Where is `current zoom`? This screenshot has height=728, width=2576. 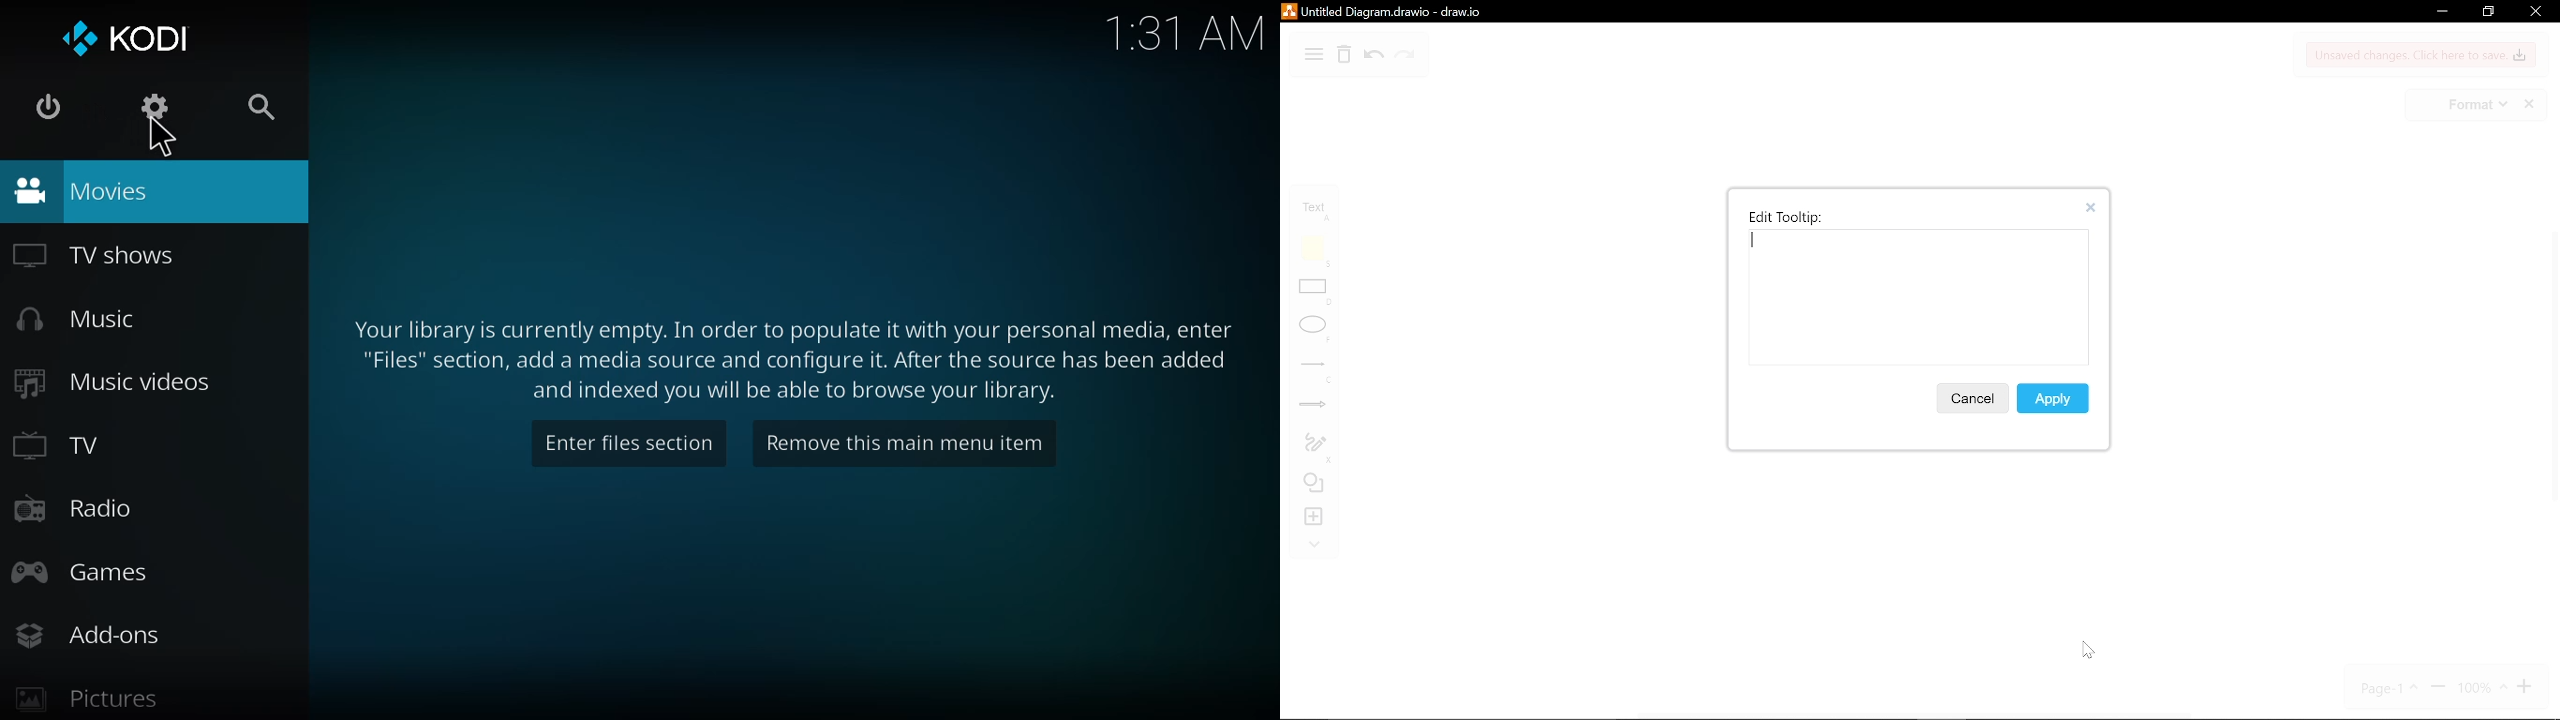
current zoom is located at coordinates (2481, 688).